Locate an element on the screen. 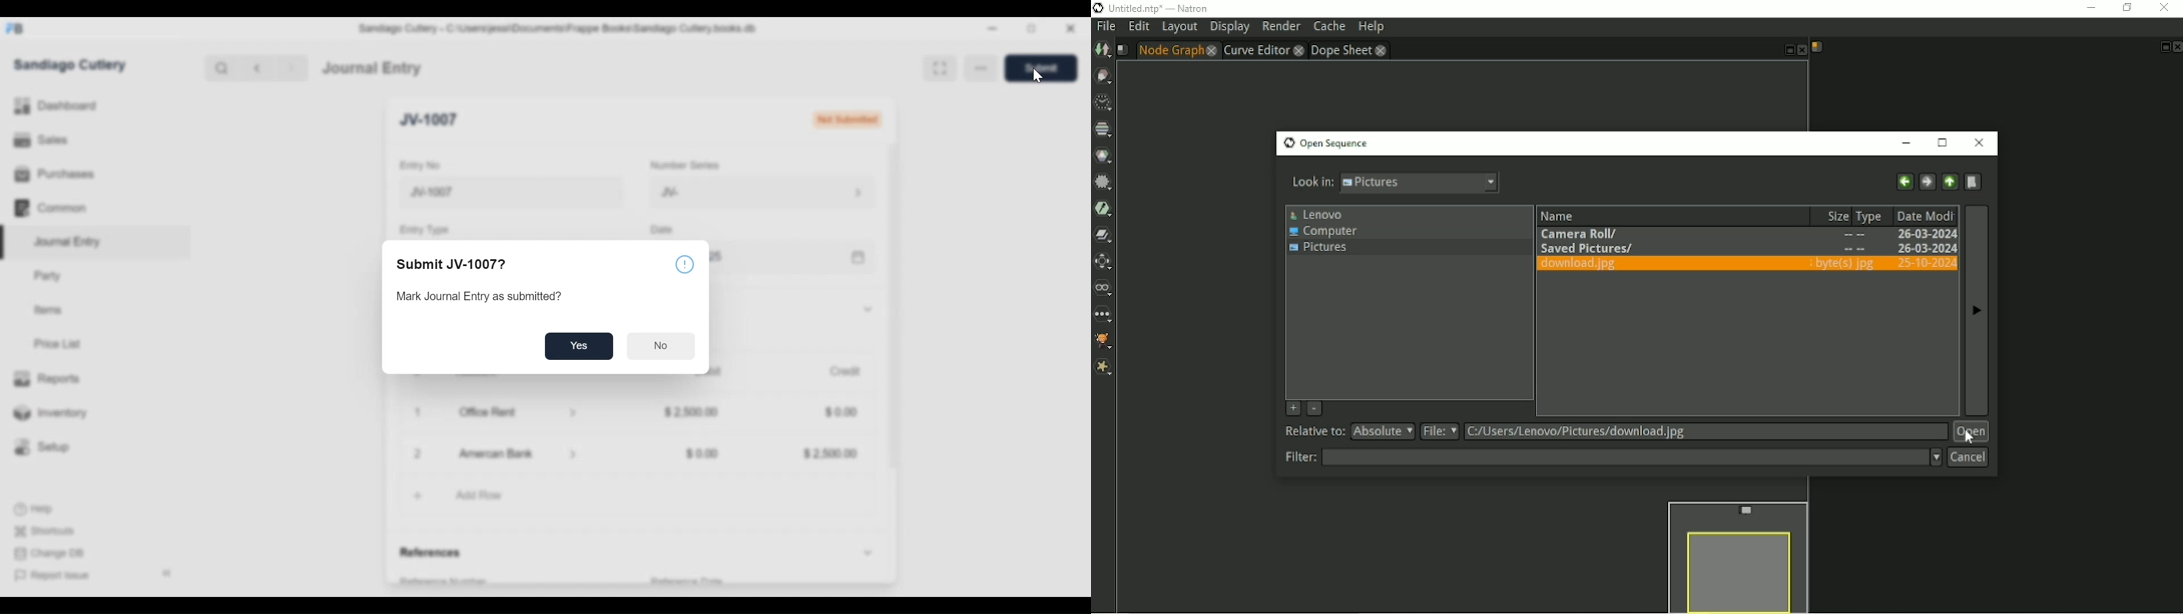  info icon is located at coordinates (685, 263).